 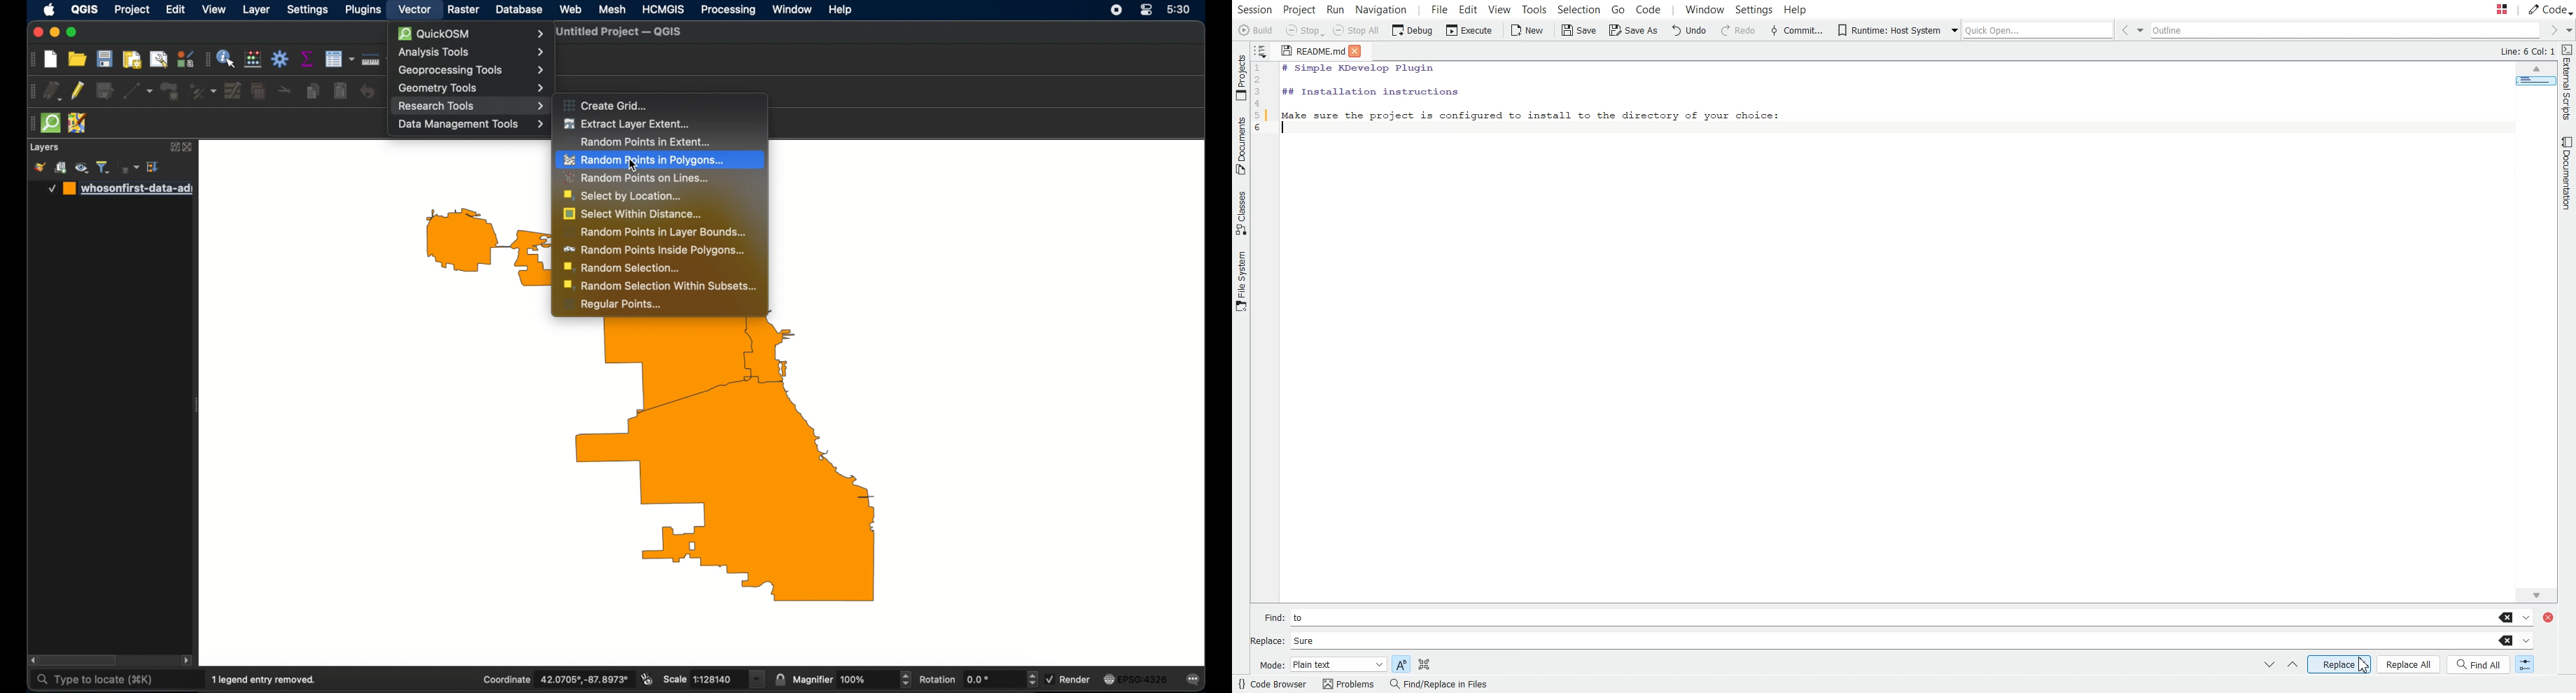 What do you see at coordinates (375, 60) in the screenshot?
I see `measure line` at bounding box center [375, 60].